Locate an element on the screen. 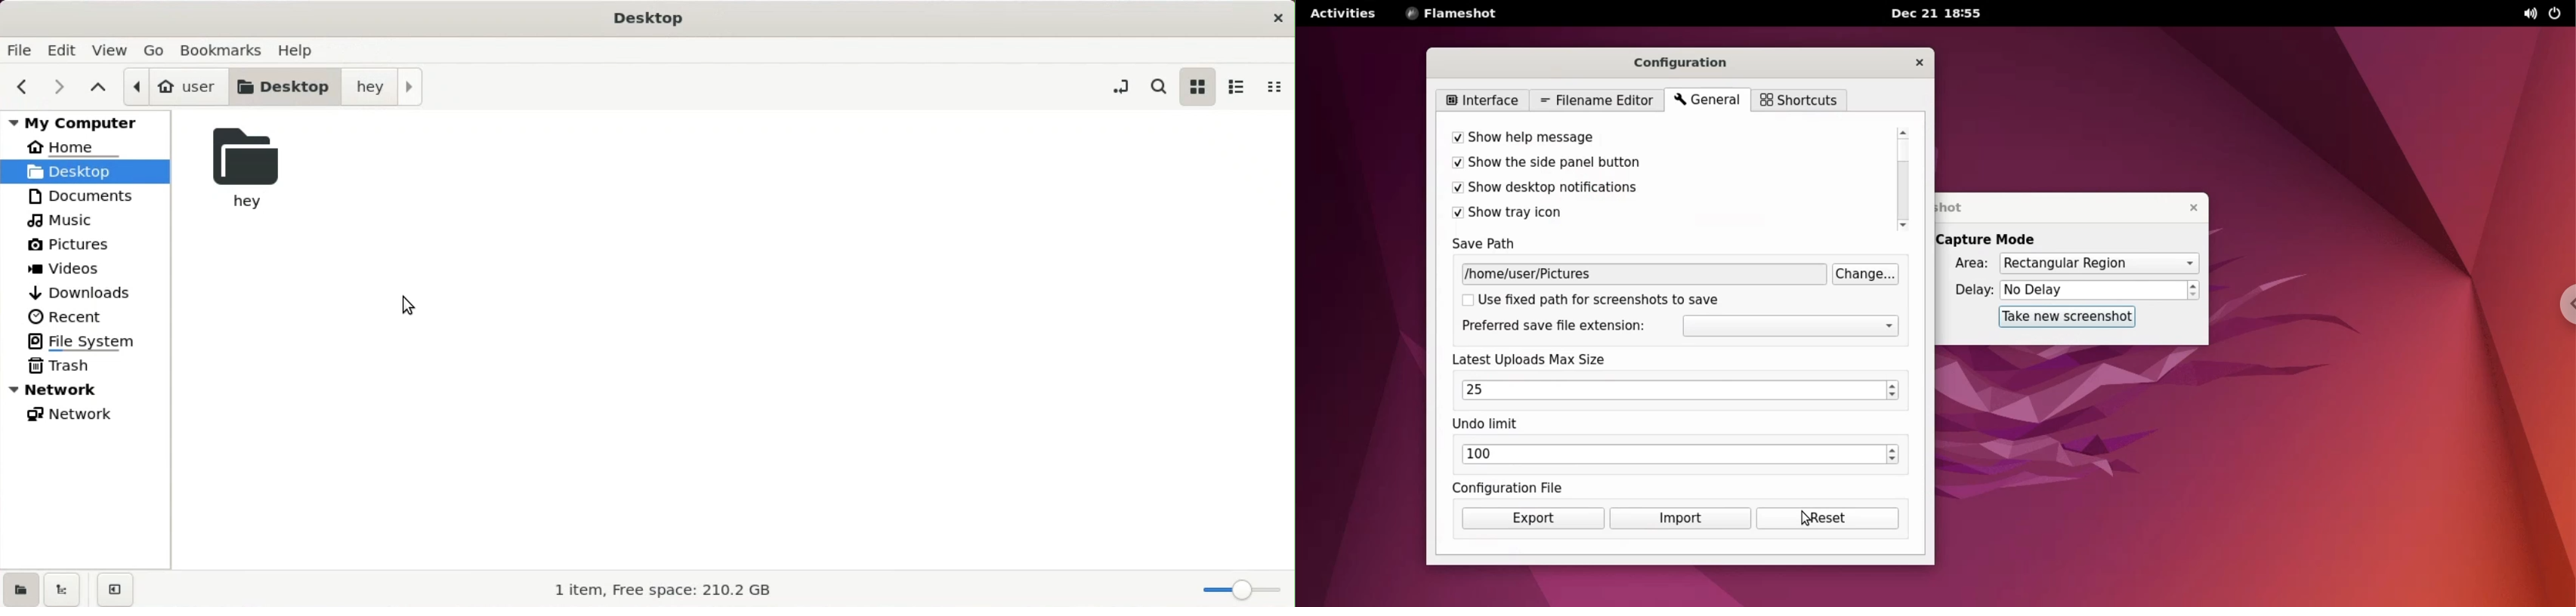  import  is located at coordinates (1679, 520).